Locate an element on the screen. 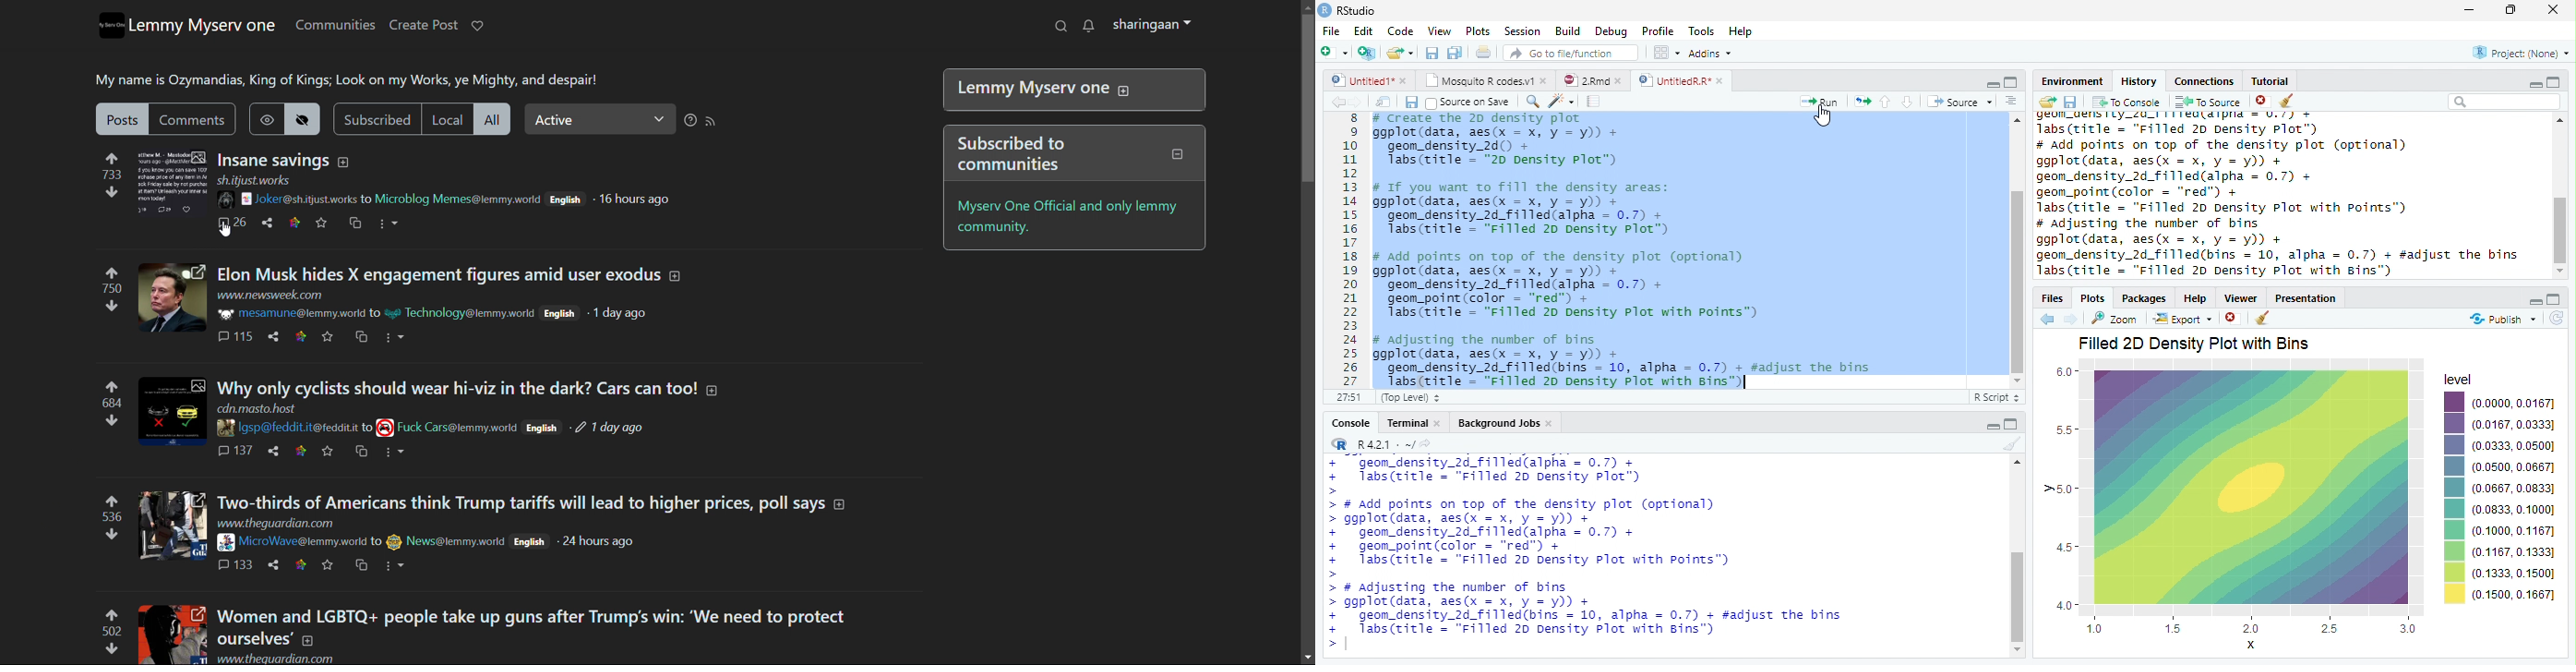 This screenshot has height=672, width=2576. image is located at coordinates (223, 428).